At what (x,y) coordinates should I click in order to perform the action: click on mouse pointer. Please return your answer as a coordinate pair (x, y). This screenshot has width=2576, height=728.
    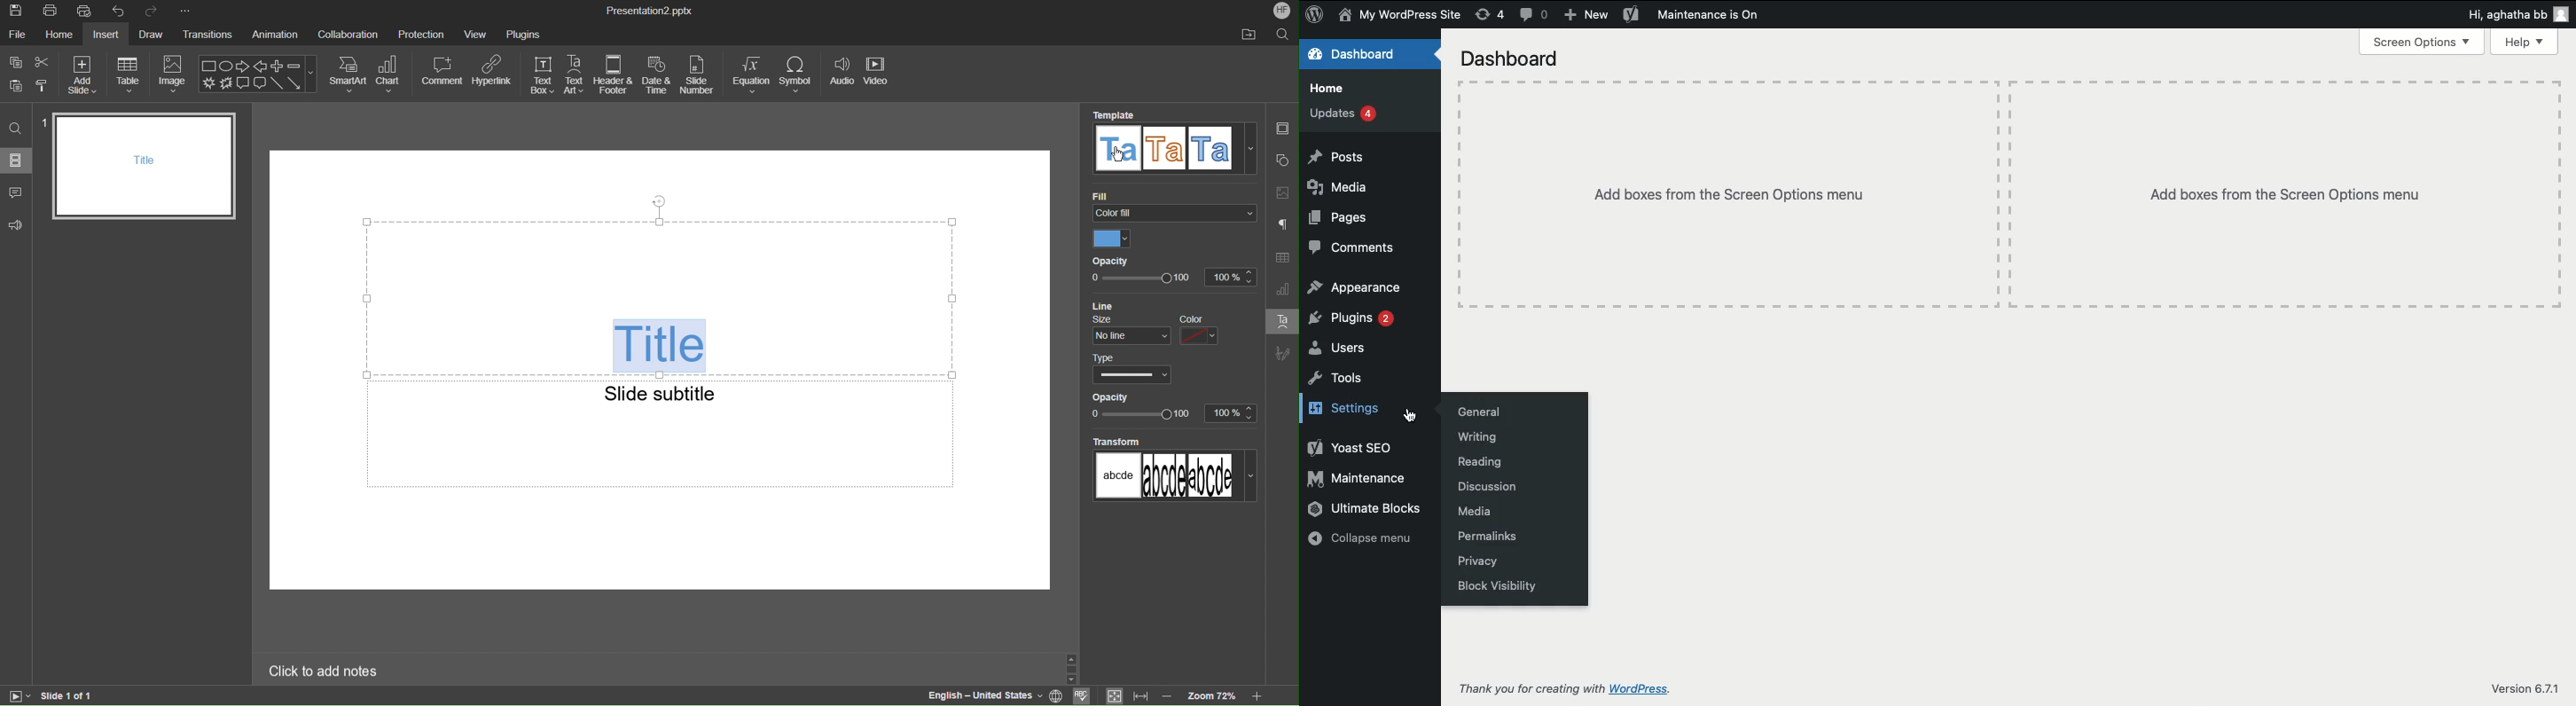
    Looking at the image, I should click on (1119, 157).